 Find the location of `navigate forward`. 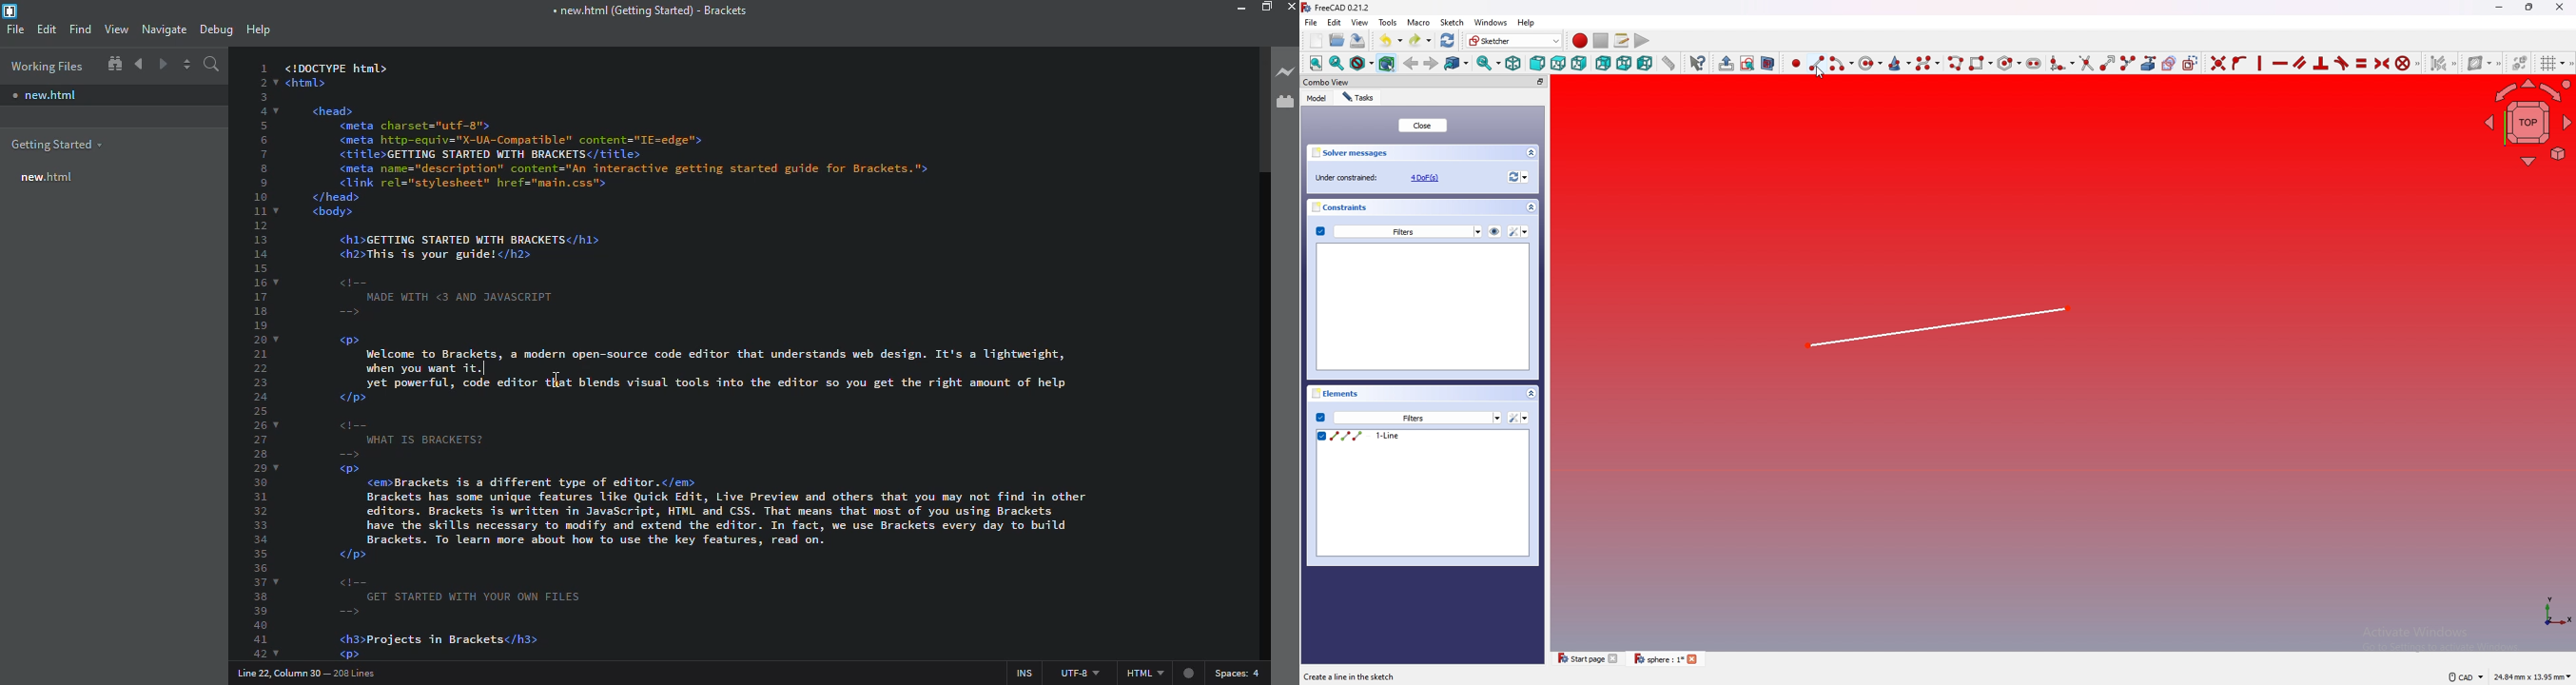

navigate forward is located at coordinates (165, 64).